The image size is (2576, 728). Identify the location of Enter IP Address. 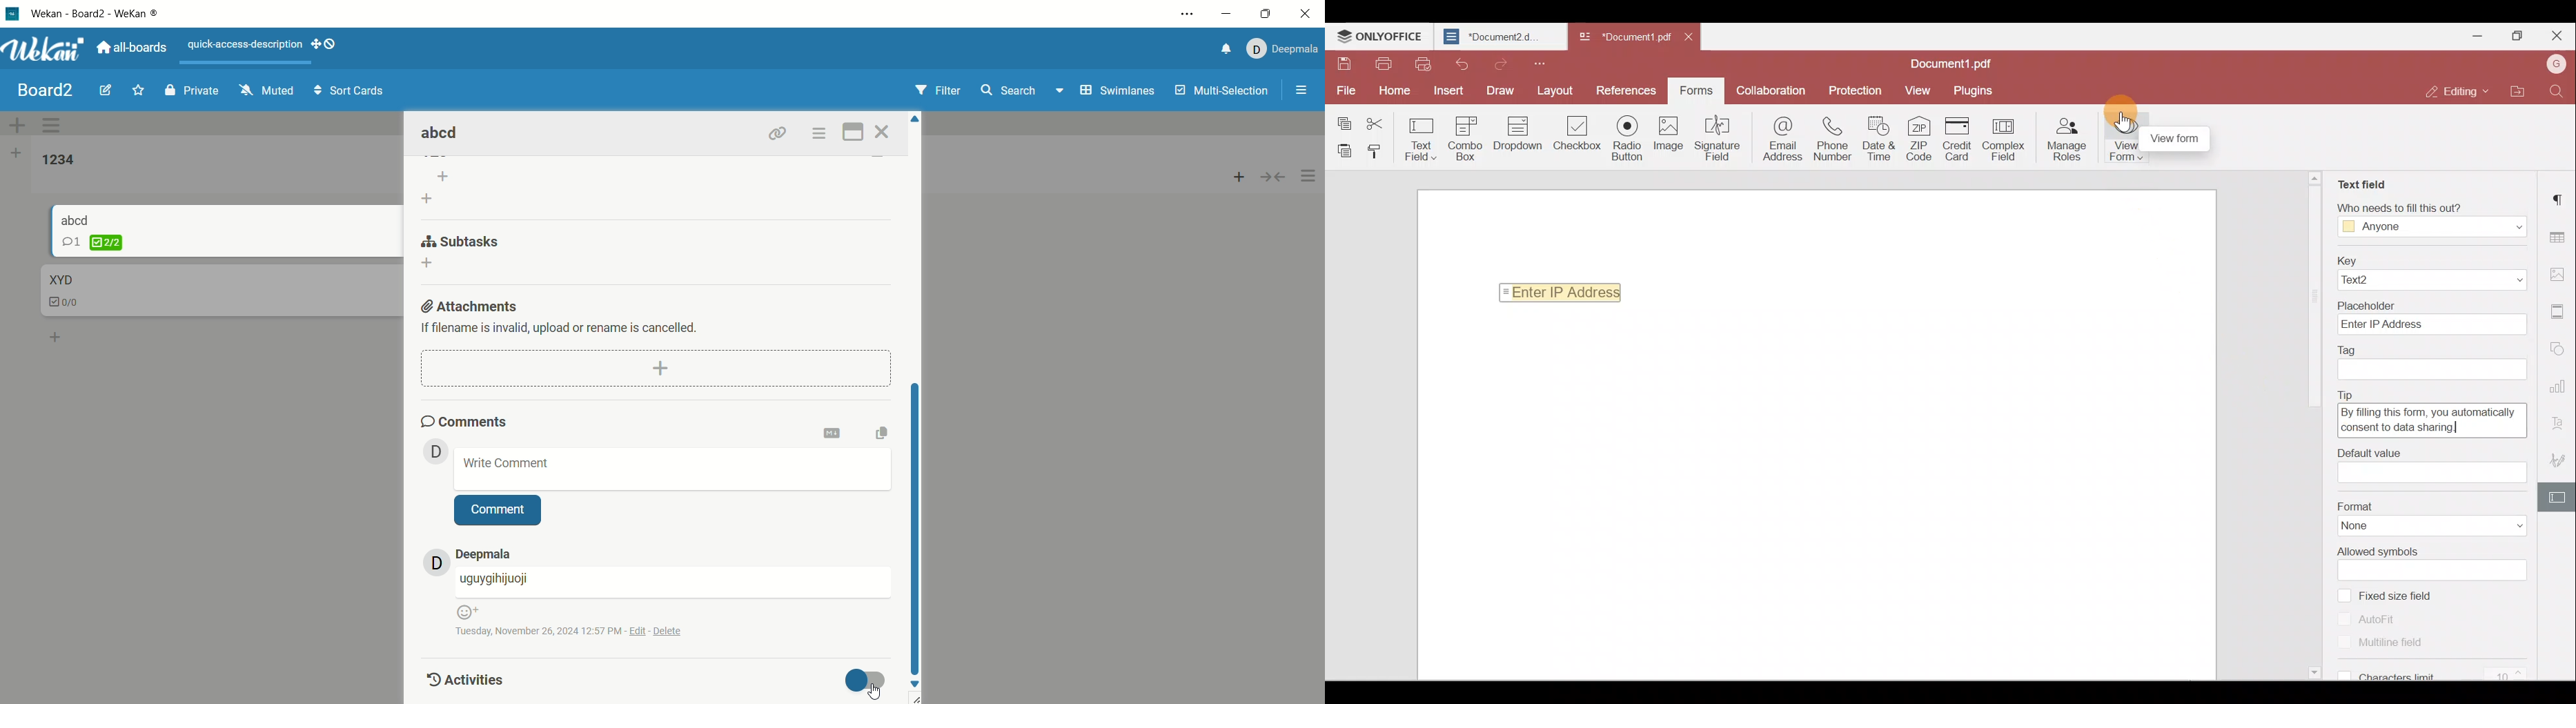
(2432, 325).